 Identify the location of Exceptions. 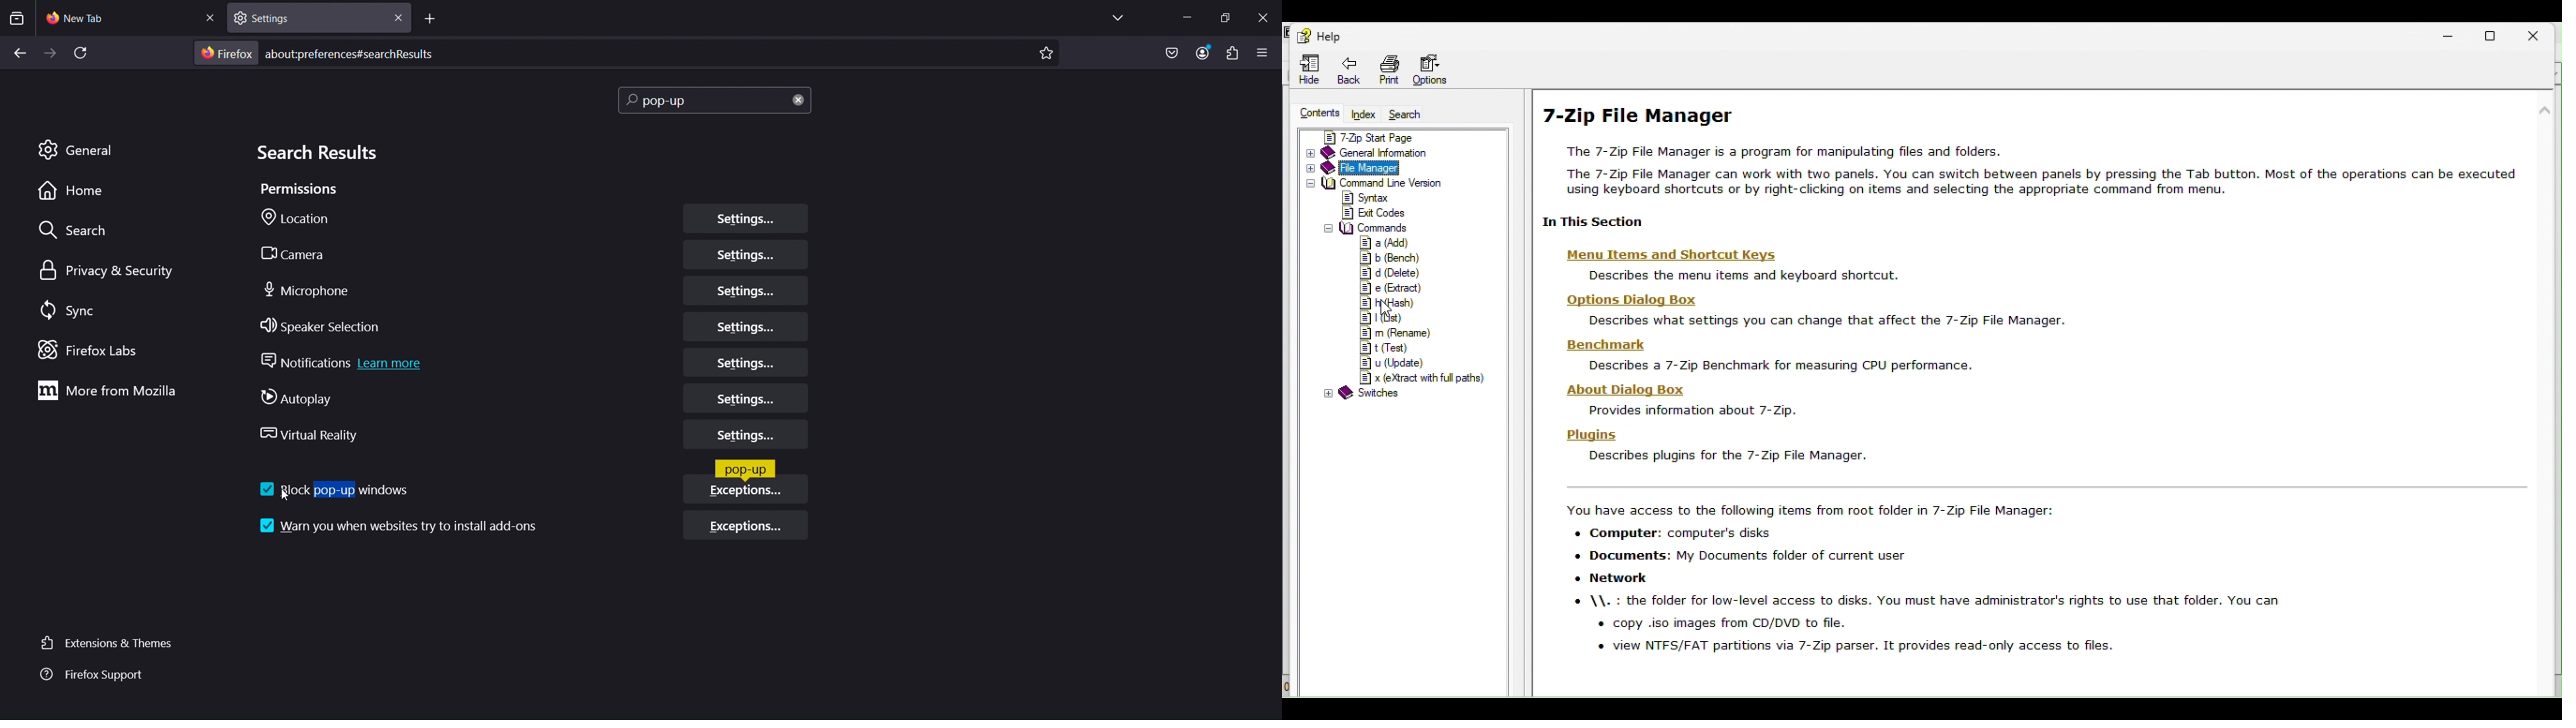
(747, 528).